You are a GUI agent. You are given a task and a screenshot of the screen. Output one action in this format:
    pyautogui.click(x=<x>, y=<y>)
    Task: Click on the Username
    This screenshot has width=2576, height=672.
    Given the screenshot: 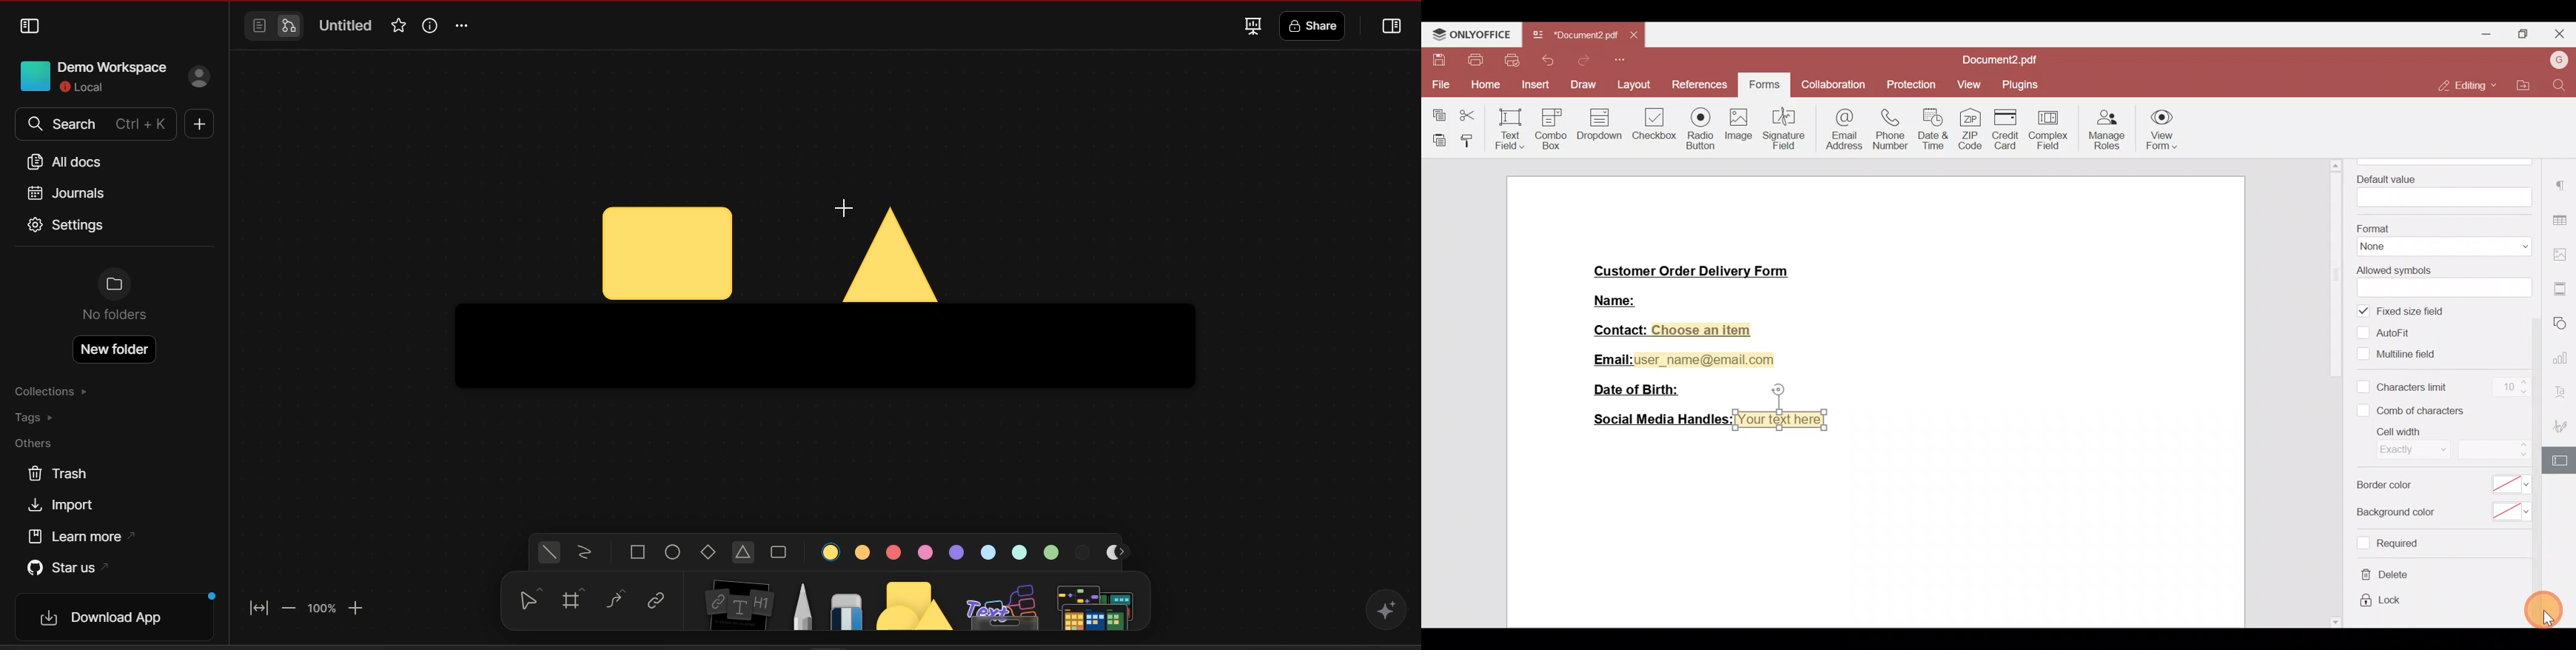 What is the action you would take?
    pyautogui.click(x=2558, y=61)
    